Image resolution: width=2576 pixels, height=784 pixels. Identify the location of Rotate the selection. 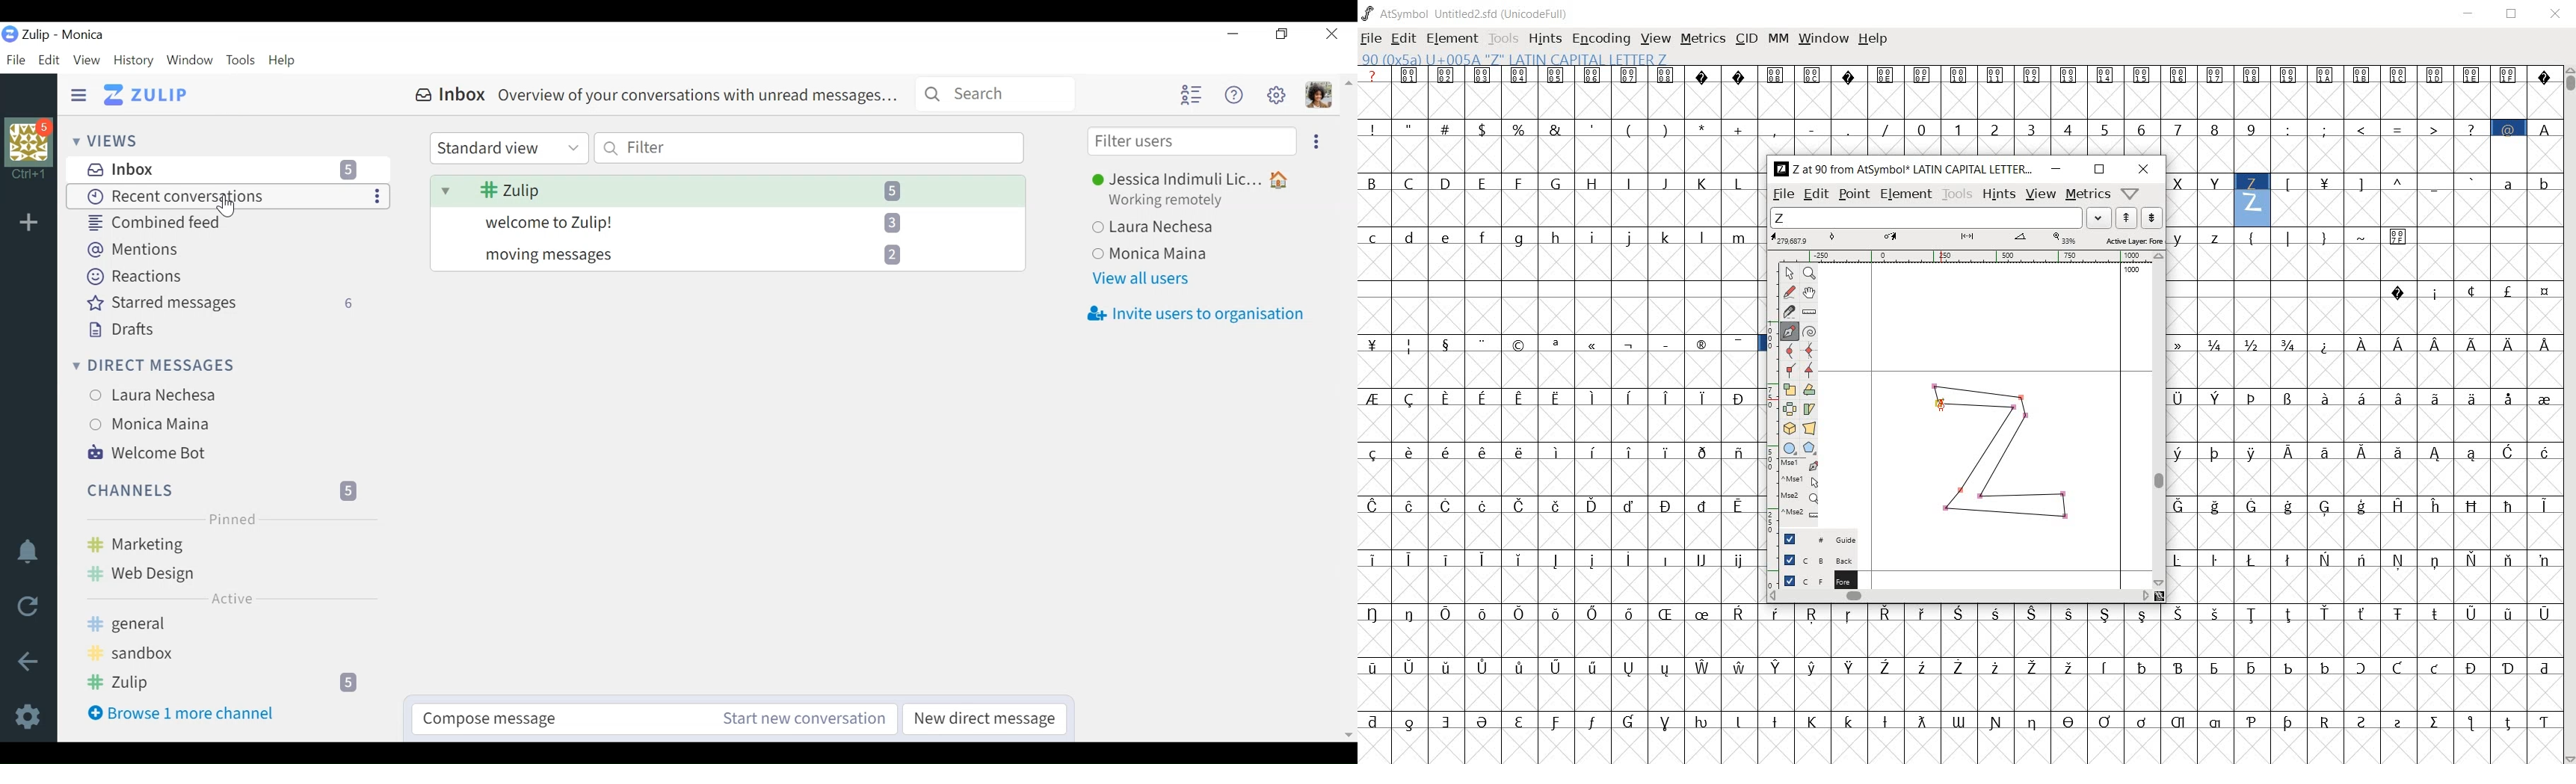
(1809, 391).